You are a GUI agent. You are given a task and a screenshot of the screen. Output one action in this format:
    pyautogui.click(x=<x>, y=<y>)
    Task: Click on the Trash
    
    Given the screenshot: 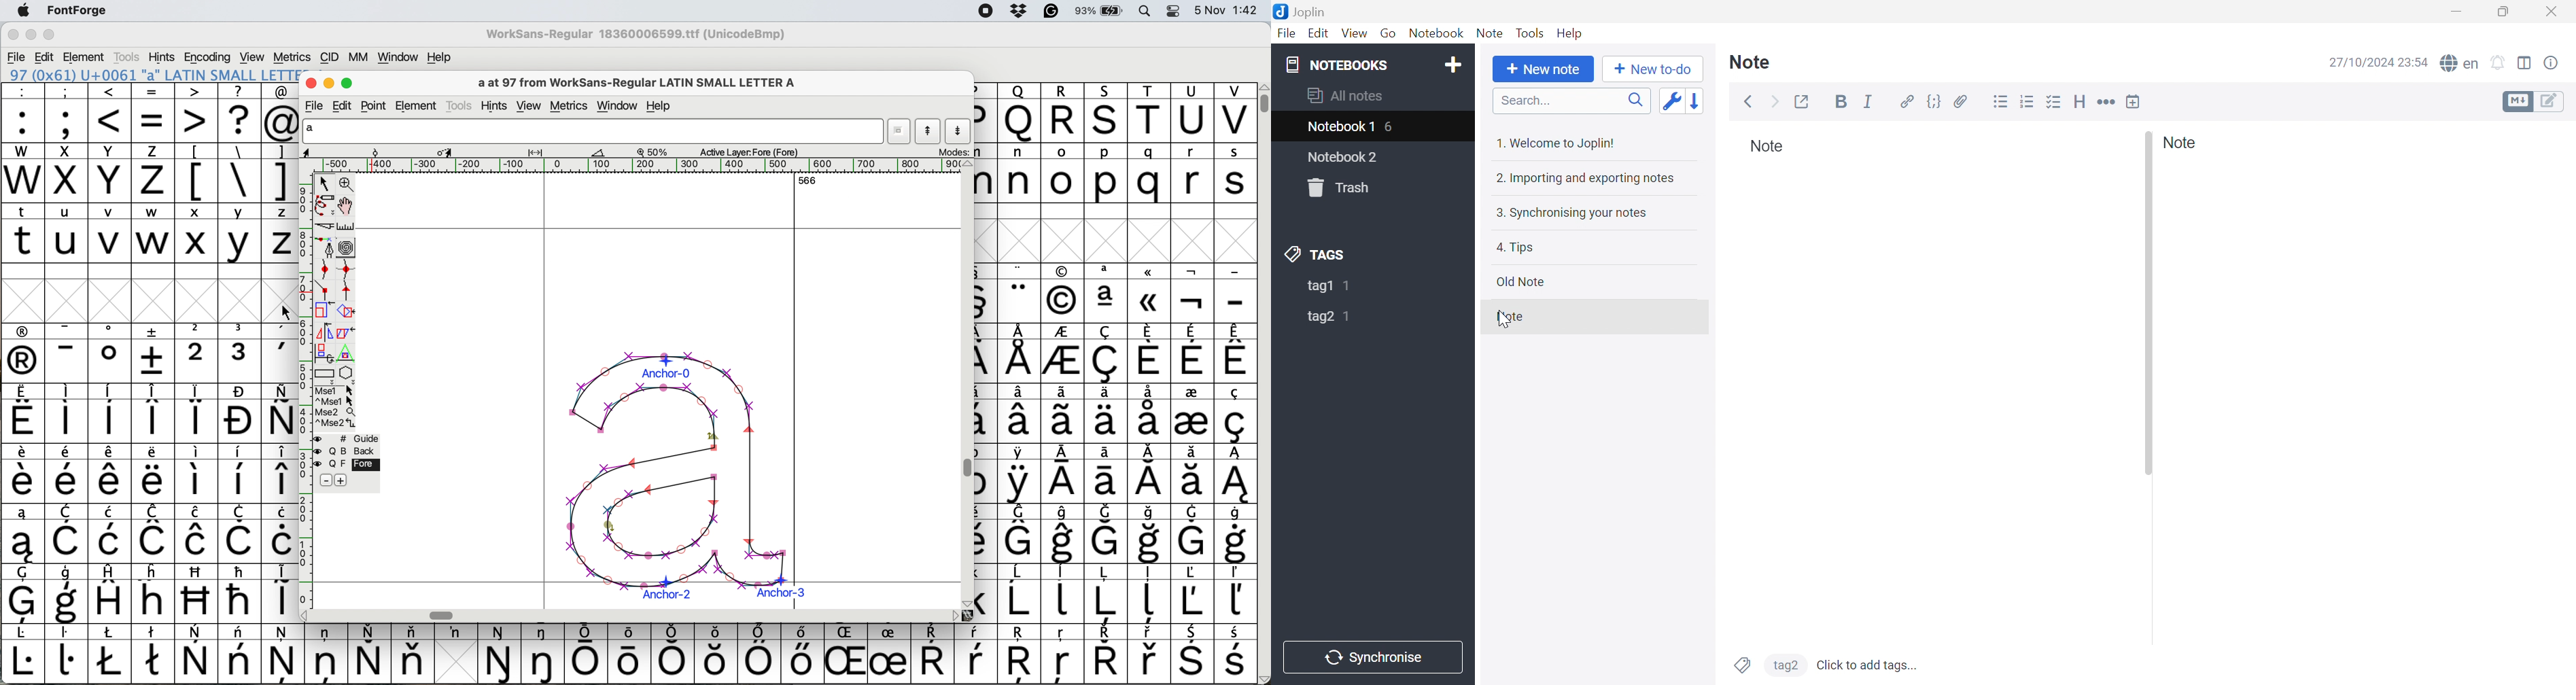 What is the action you would take?
    pyautogui.click(x=1342, y=188)
    